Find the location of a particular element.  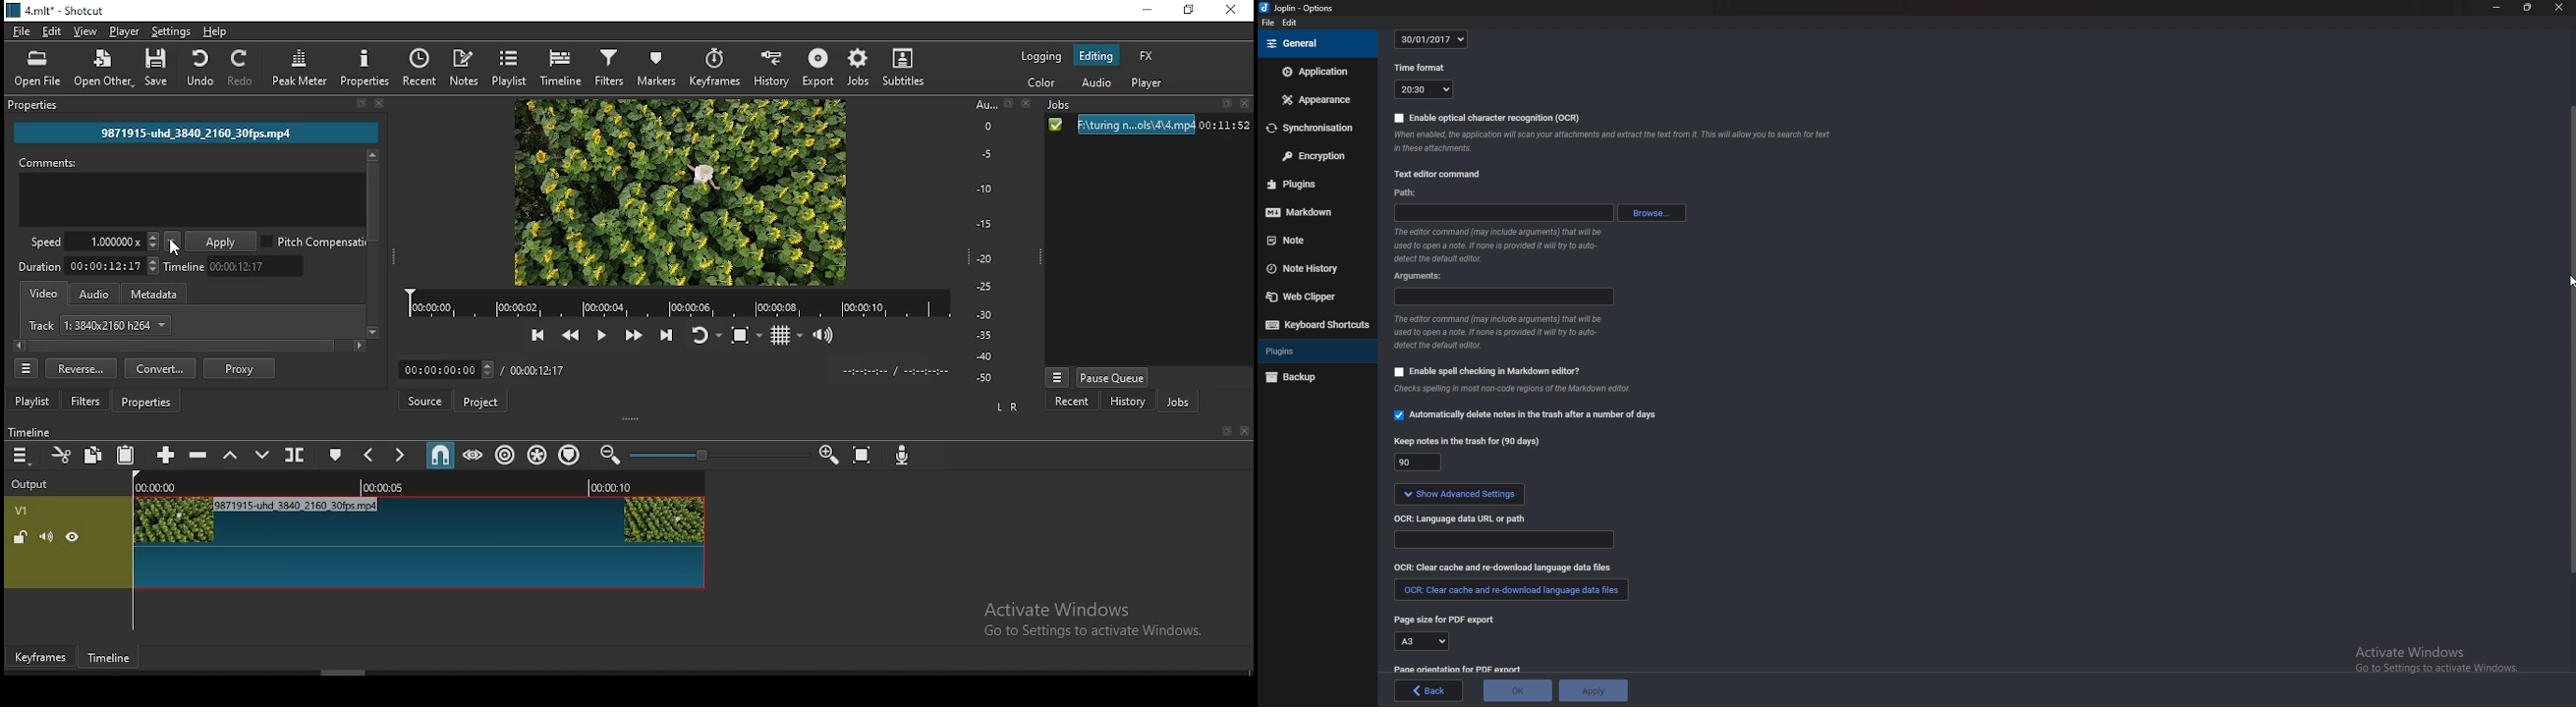

Back up is located at coordinates (1317, 378).